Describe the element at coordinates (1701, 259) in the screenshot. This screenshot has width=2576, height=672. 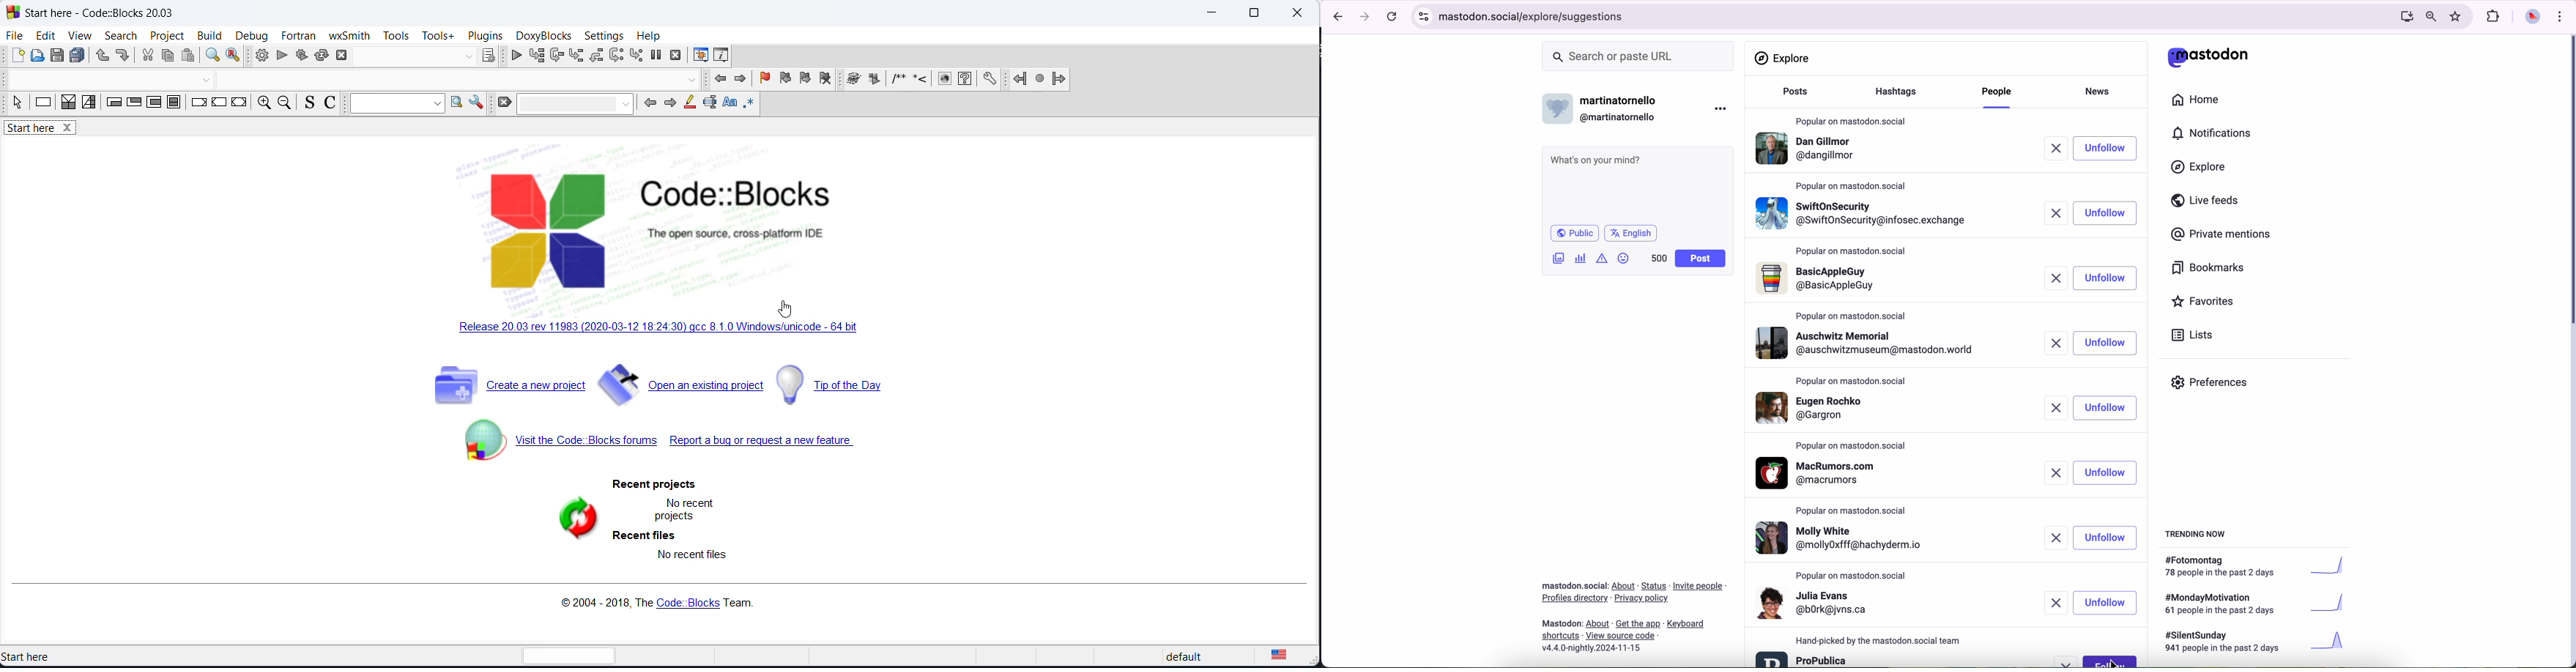
I see `post button` at that location.